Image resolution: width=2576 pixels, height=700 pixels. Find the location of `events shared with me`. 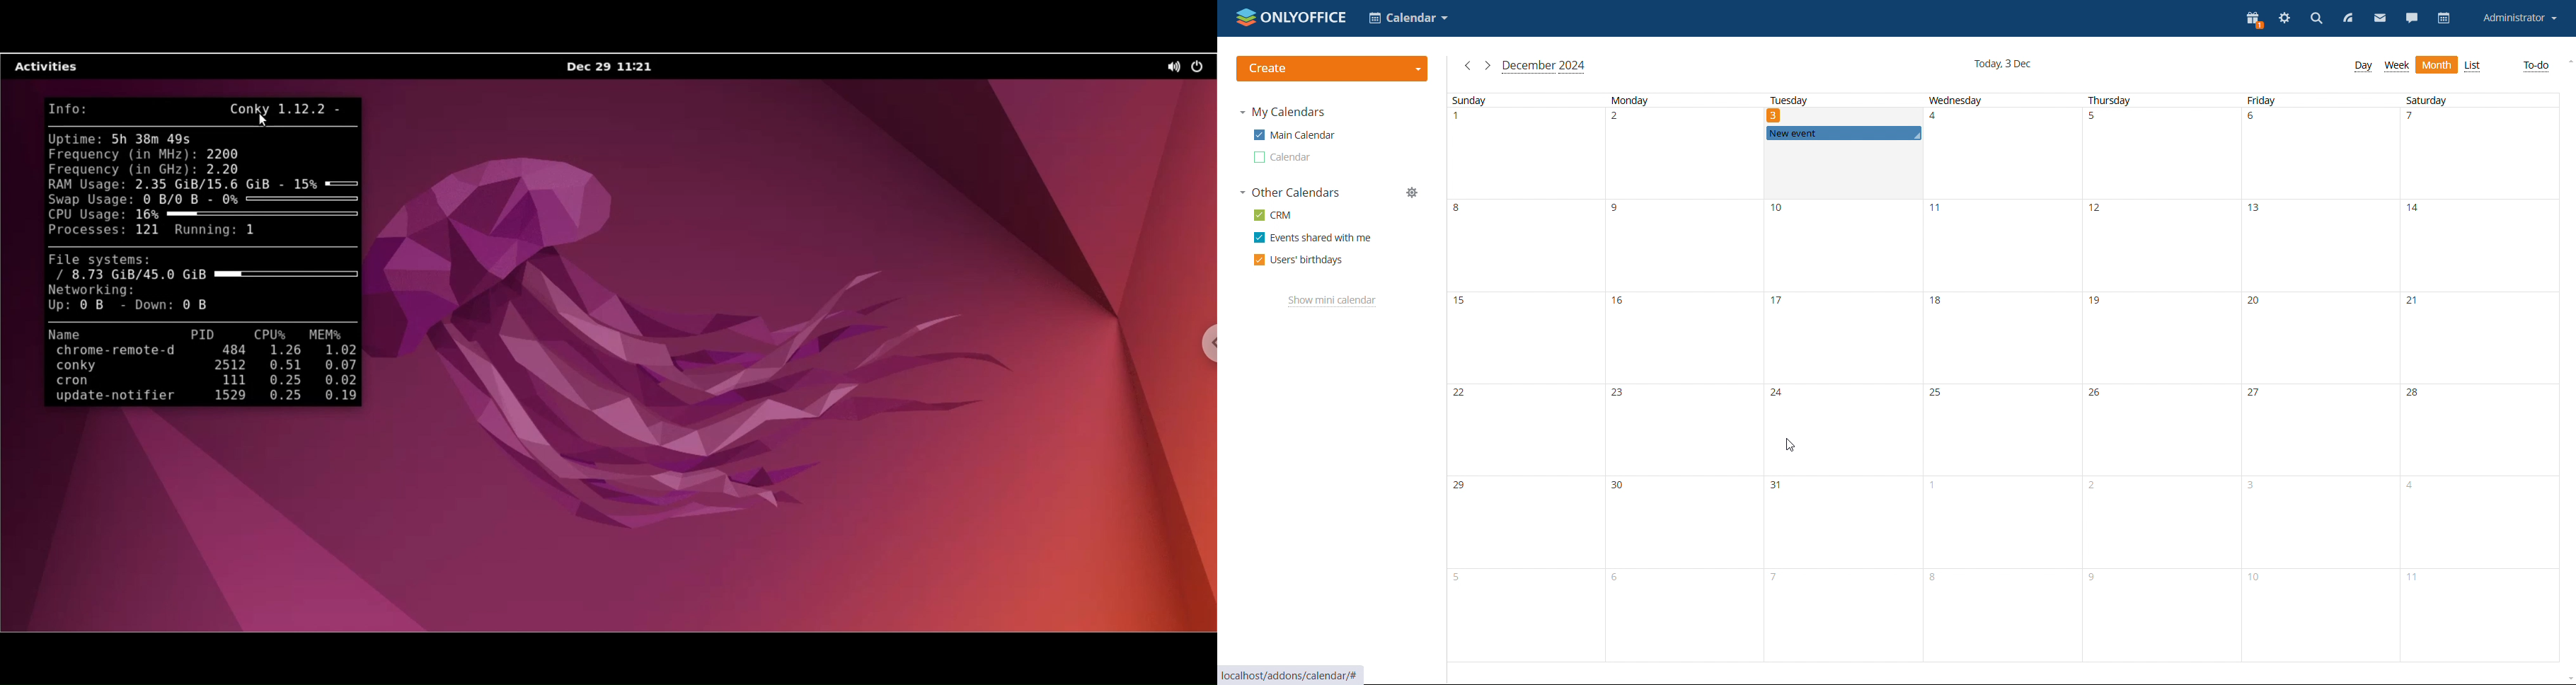

events shared with me is located at coordinates (1313, 238).